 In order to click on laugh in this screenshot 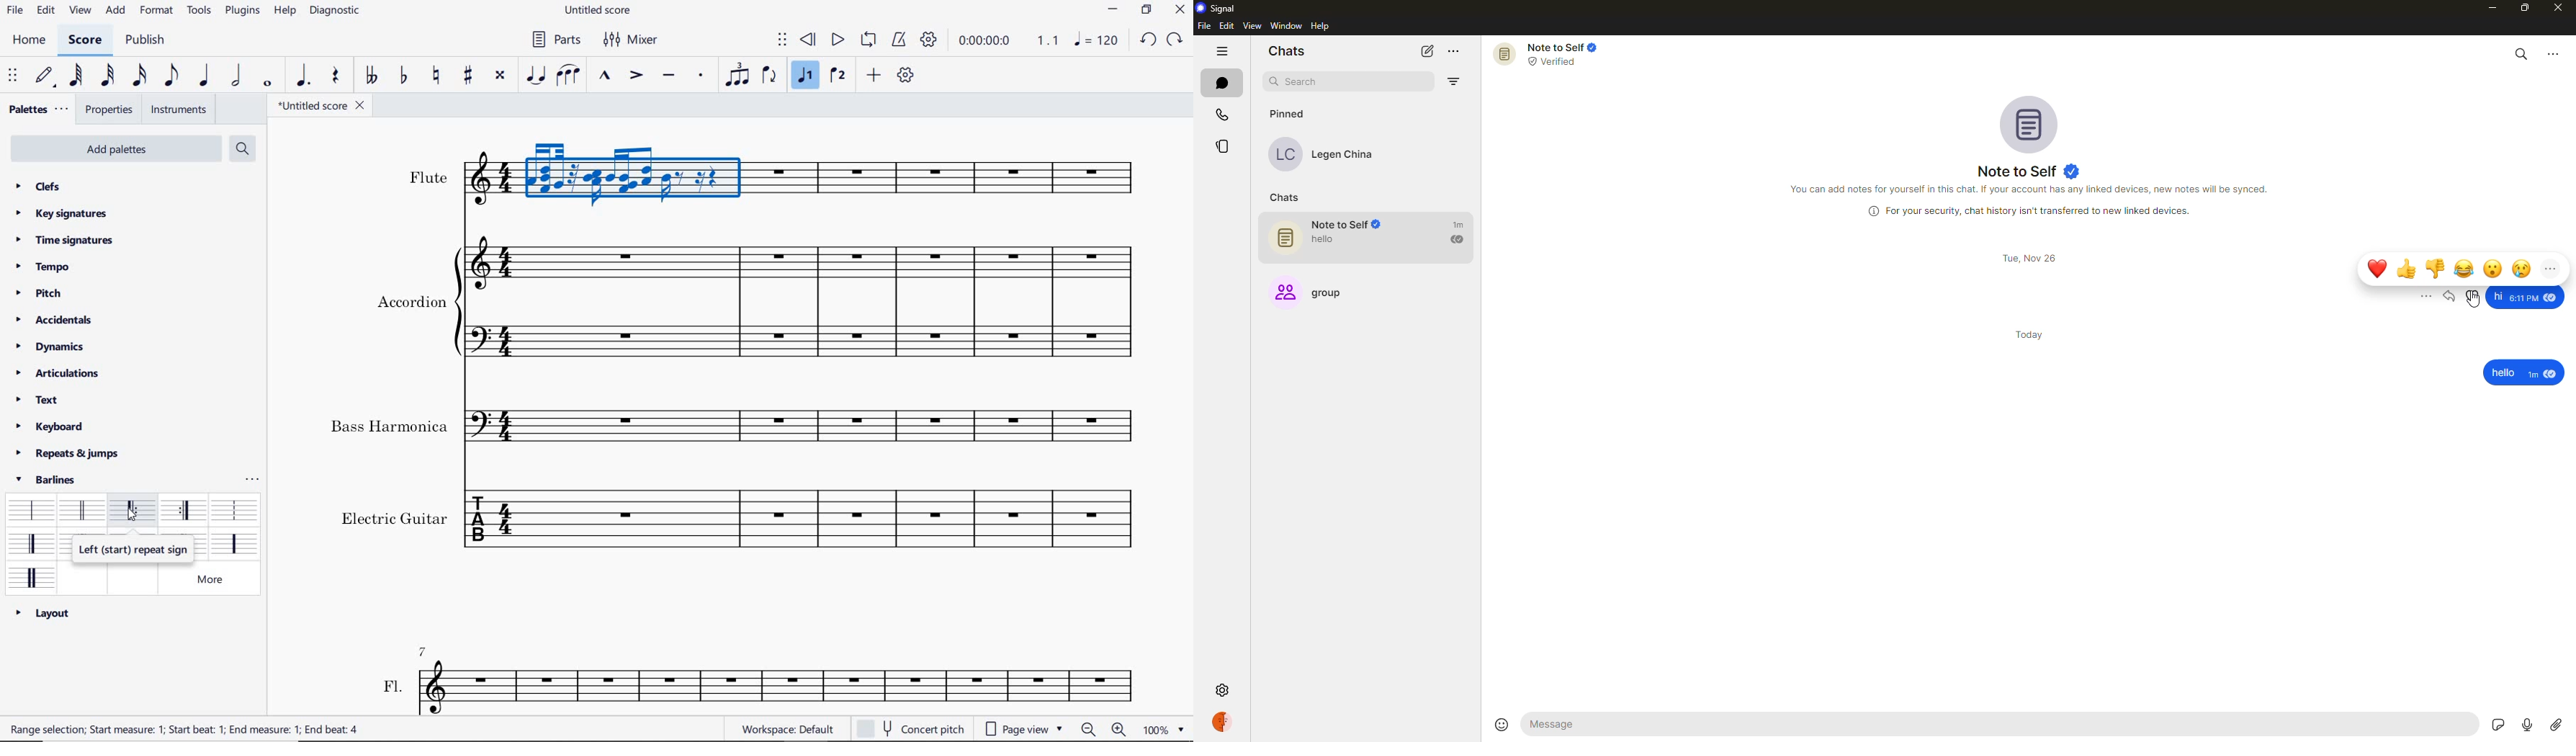, I will do `click(2466, 267)`.